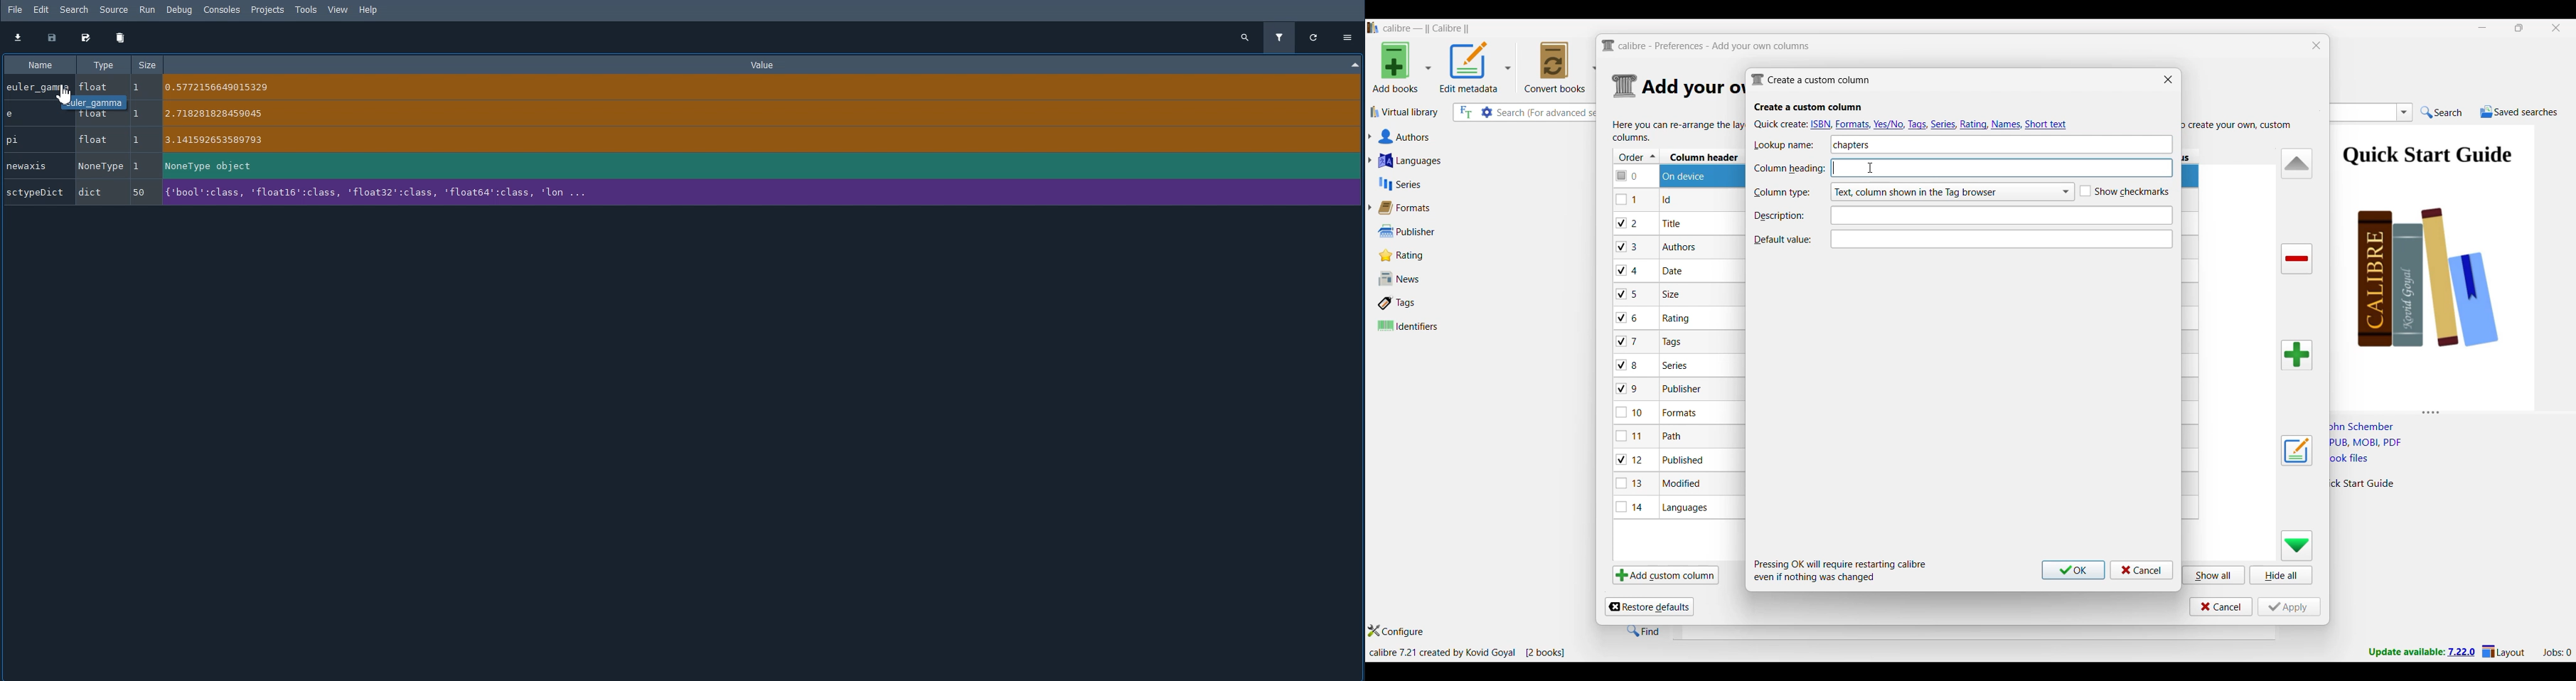  Describe the element at coordinates (1625, 86) in the screenshot. I see `Logo of current settings` at that location.